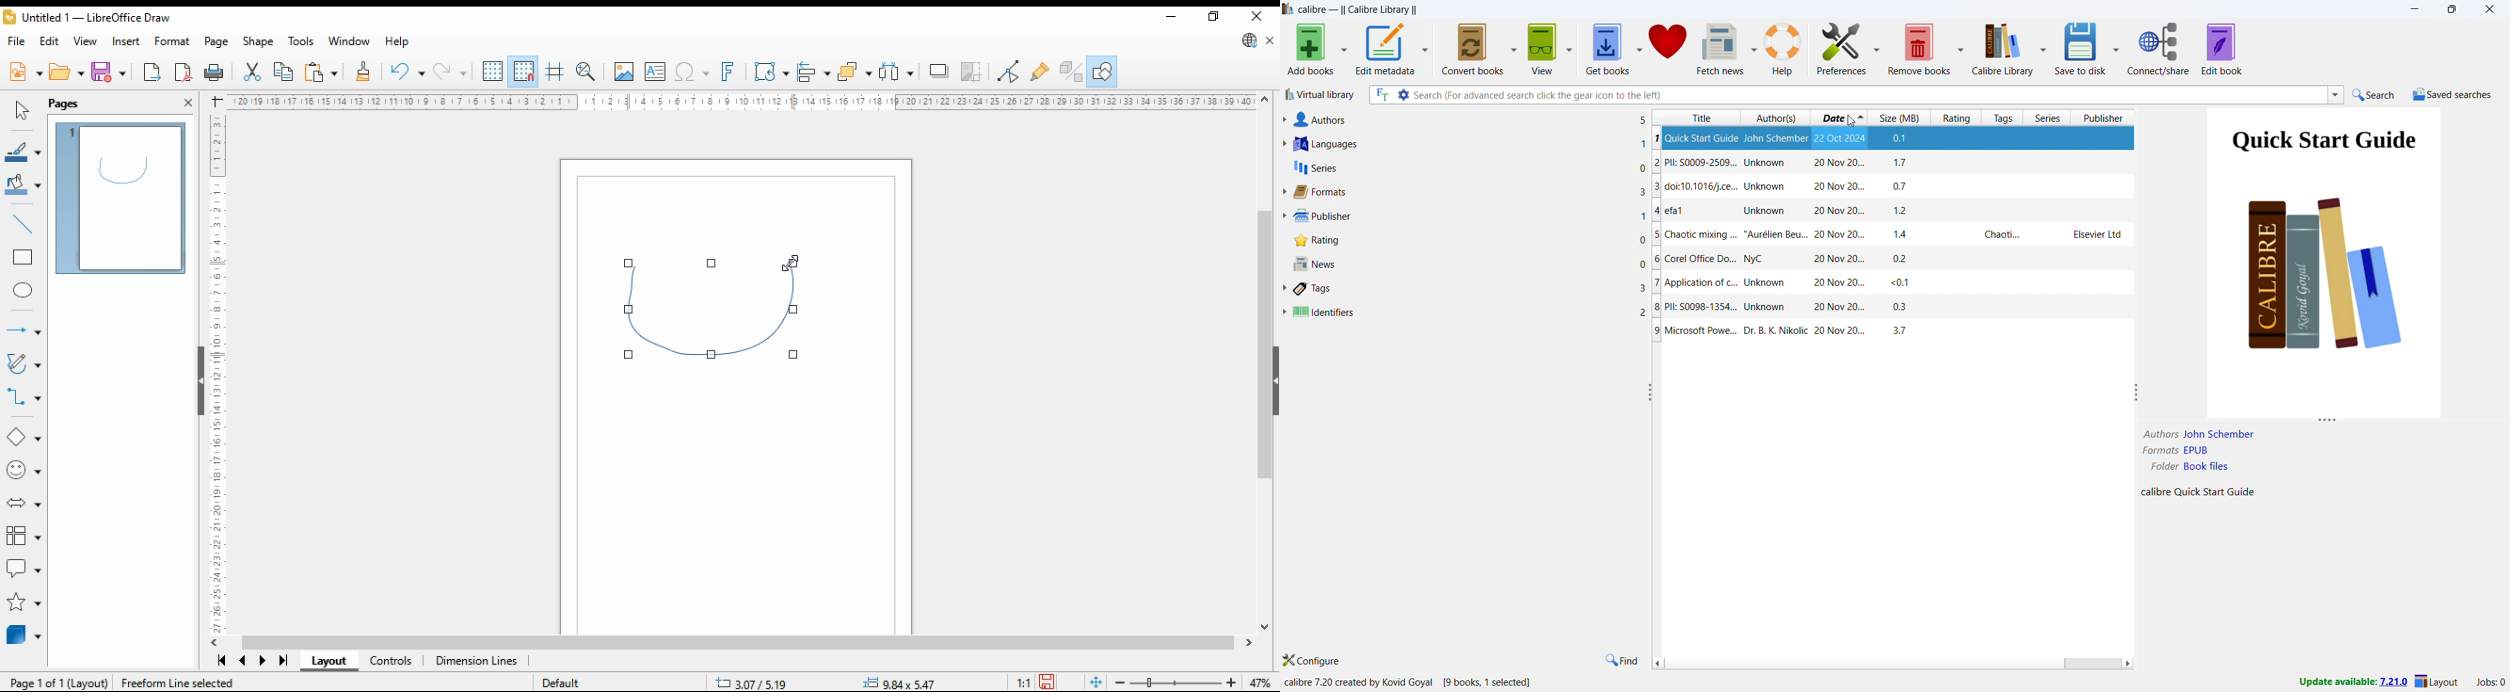 This screenshot has height=700, width=2520. What do you see at coordinates (1721, 48) in the screenshot?
I see `fetch news` at bounding box center [1721, 48].